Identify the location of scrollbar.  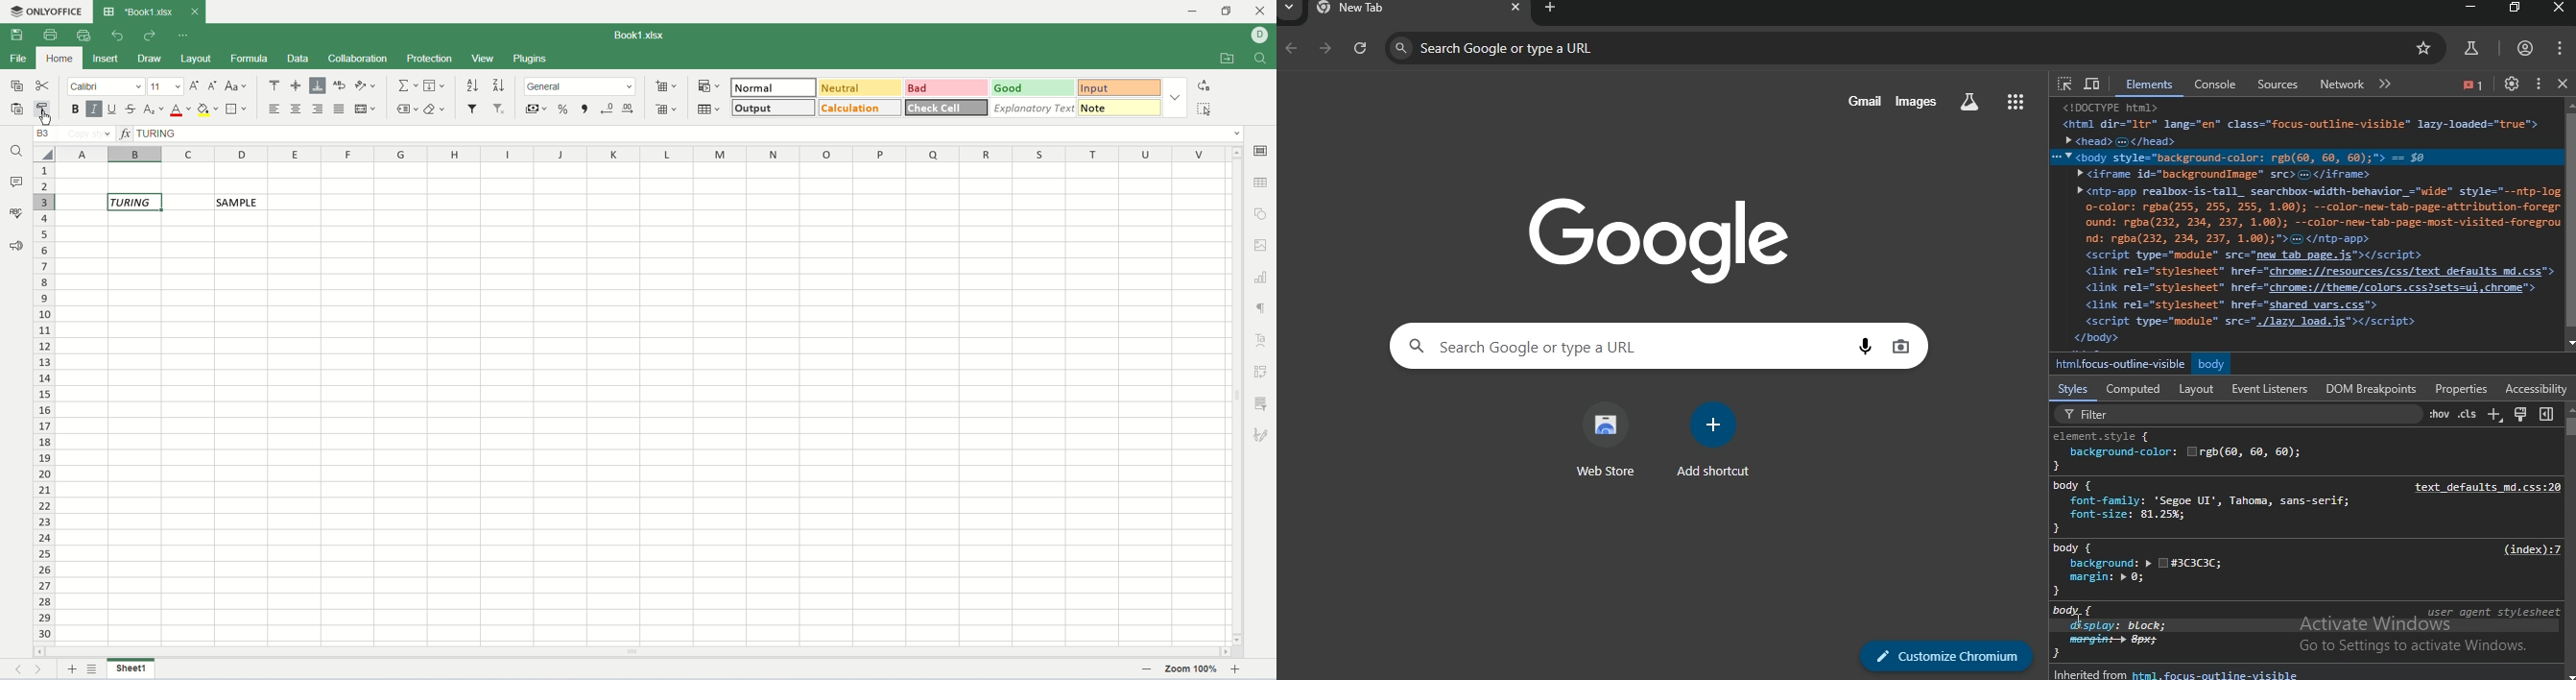
(2568, 449).